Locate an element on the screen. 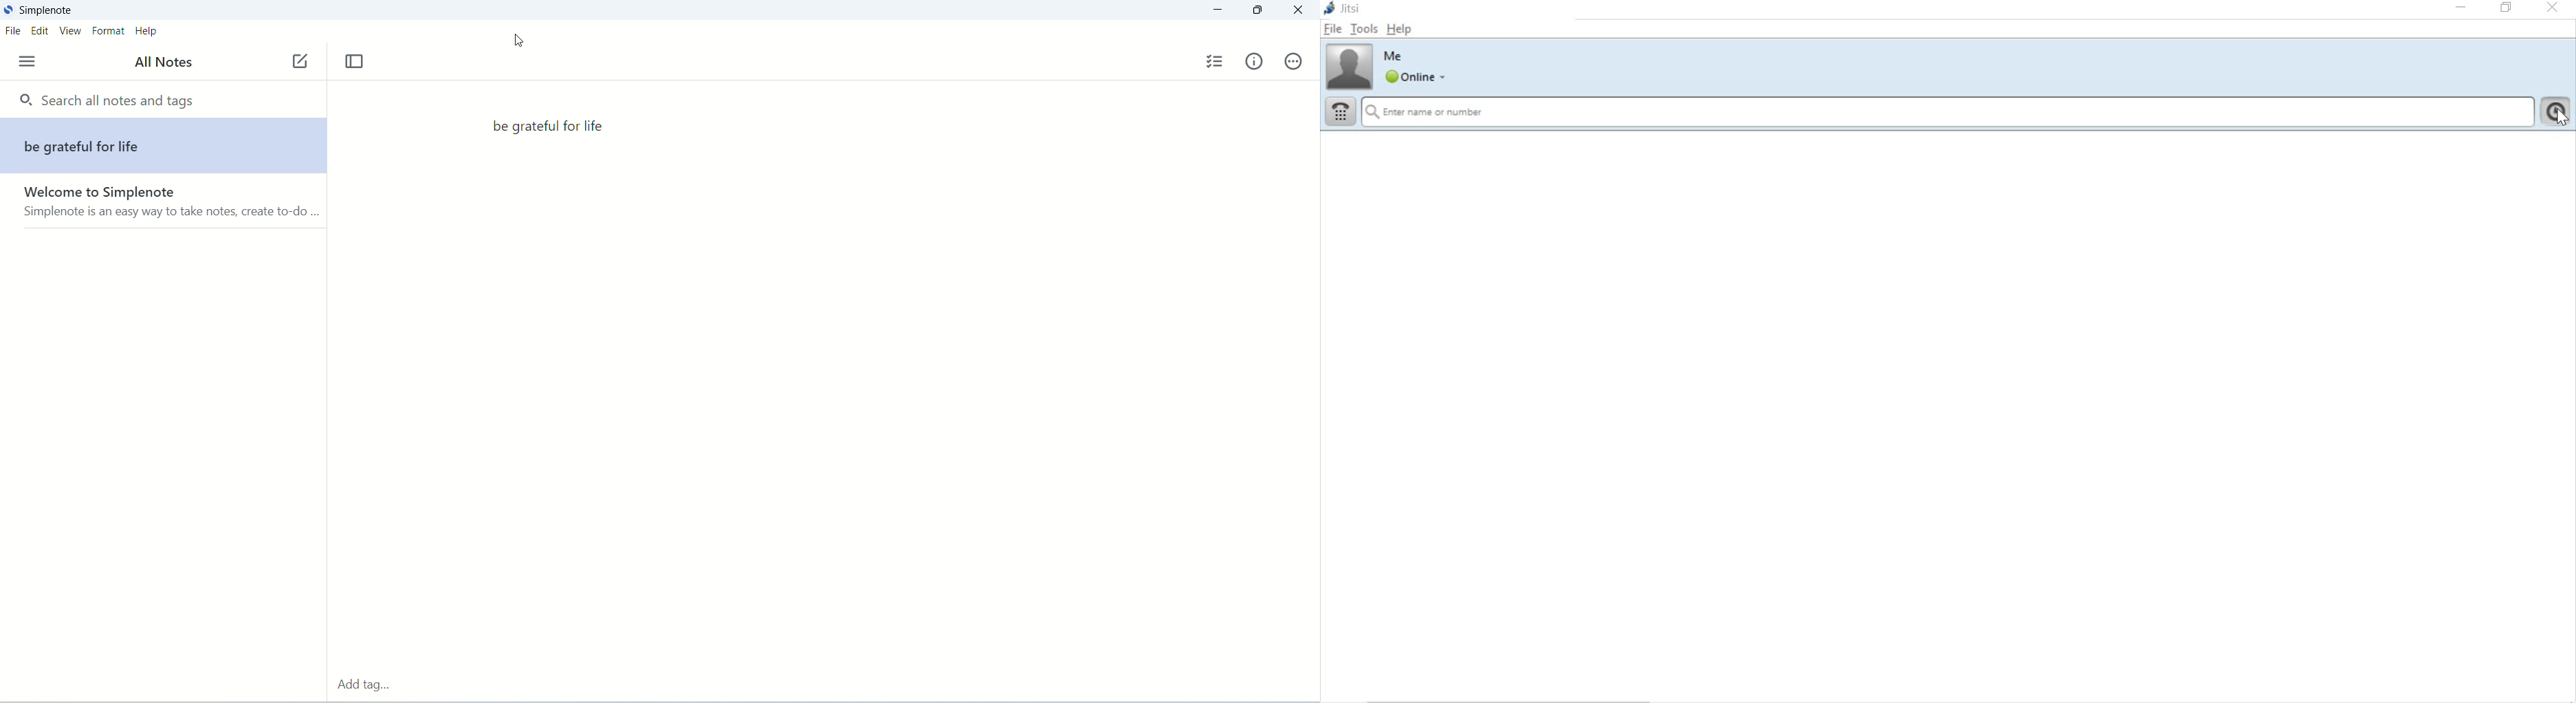 Image resolution: width=2576 pixels, height=728 pixels. close is located at coordinates (1296, 12).